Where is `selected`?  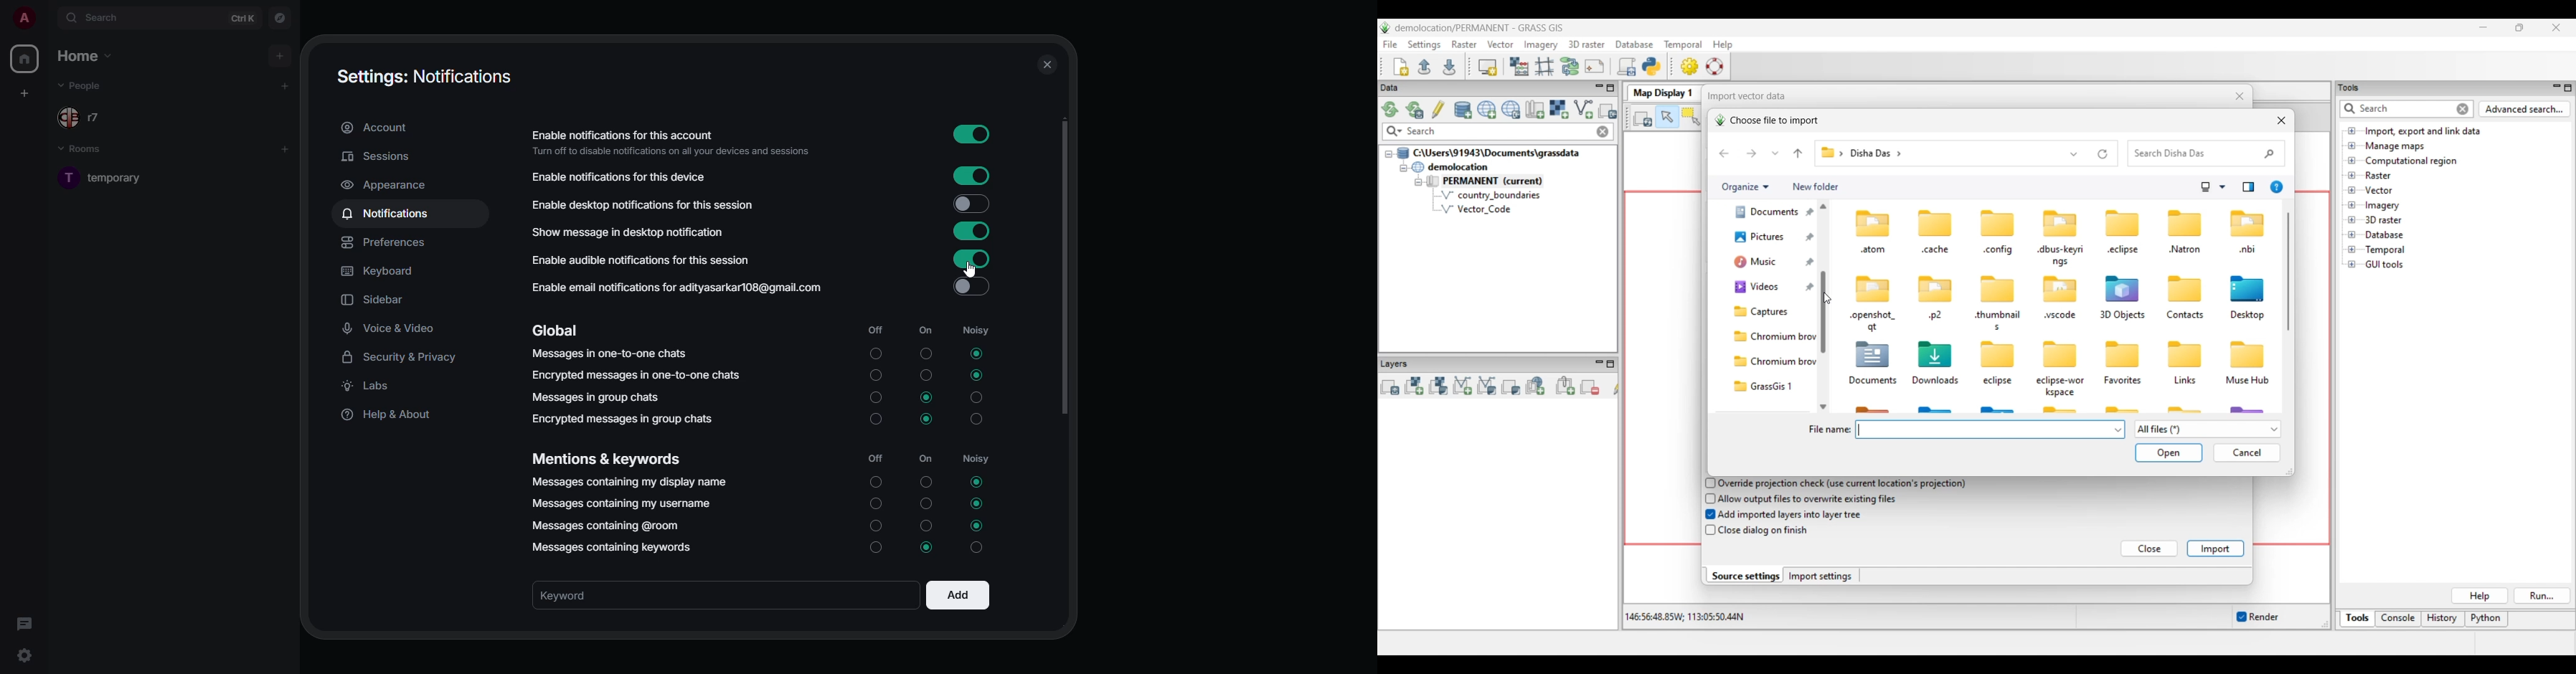
selected is located at coordinates (978, 526).